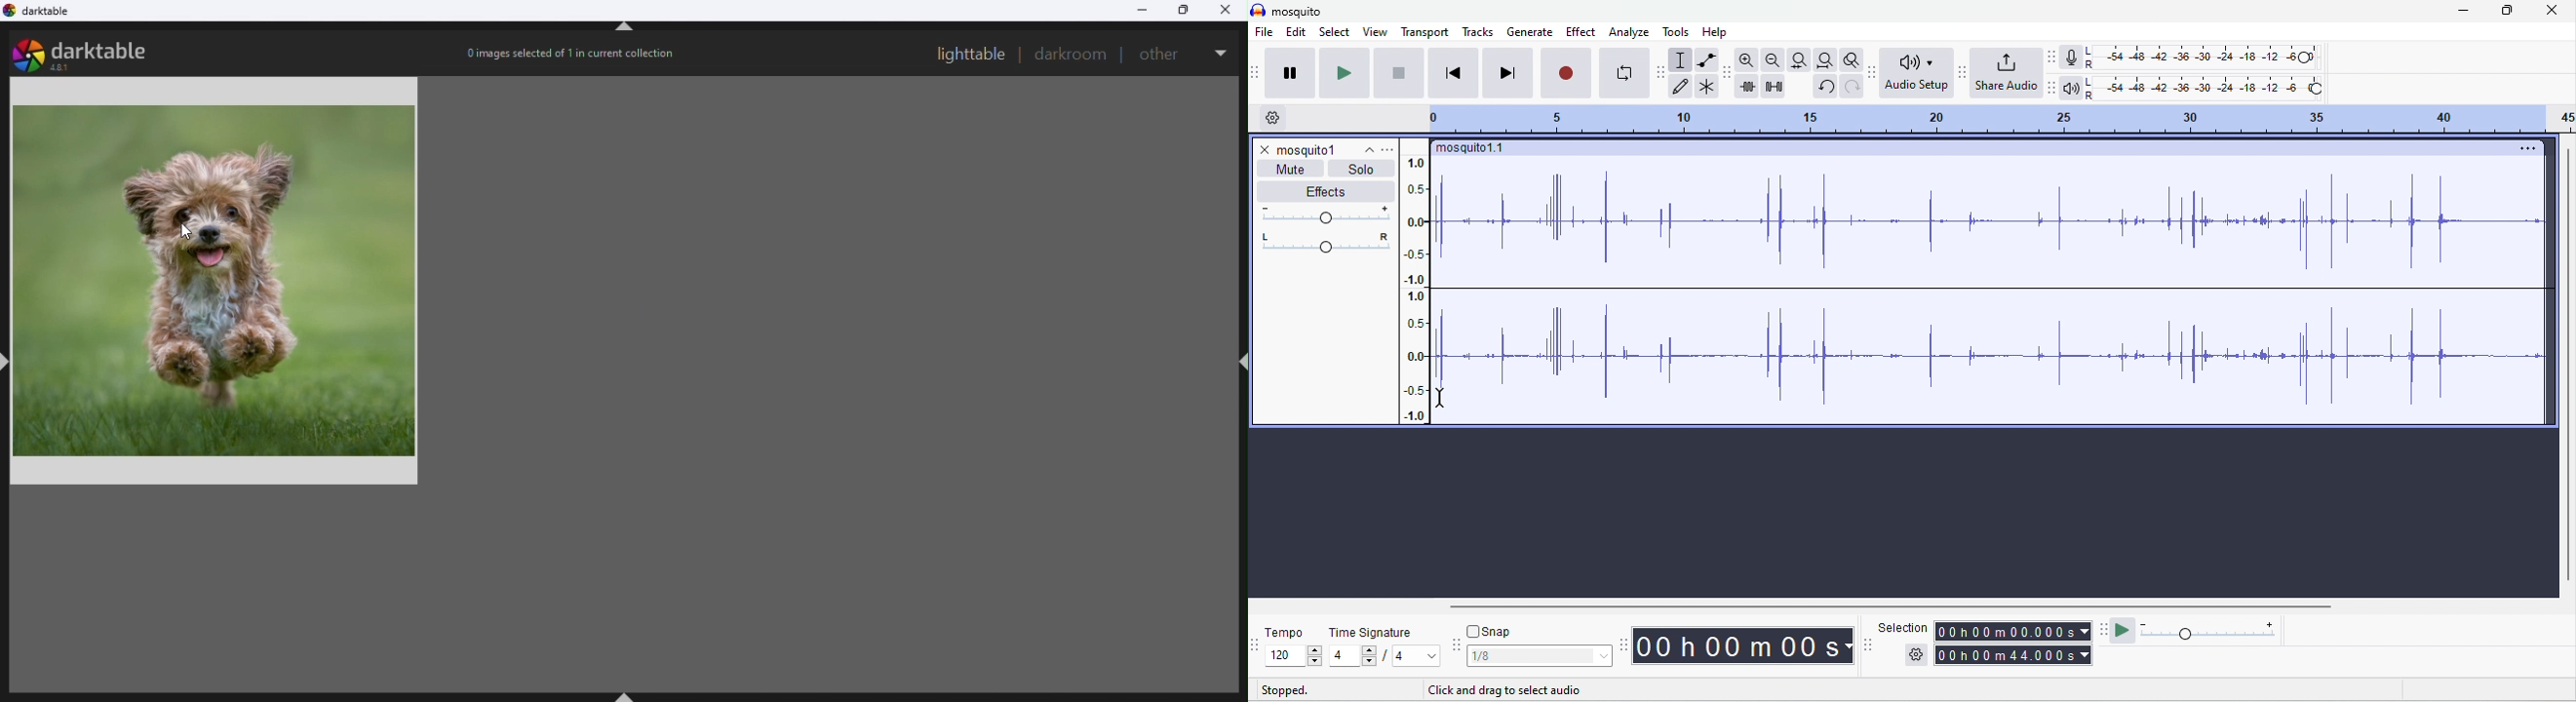  I want to click on play, so click(1342, 72).